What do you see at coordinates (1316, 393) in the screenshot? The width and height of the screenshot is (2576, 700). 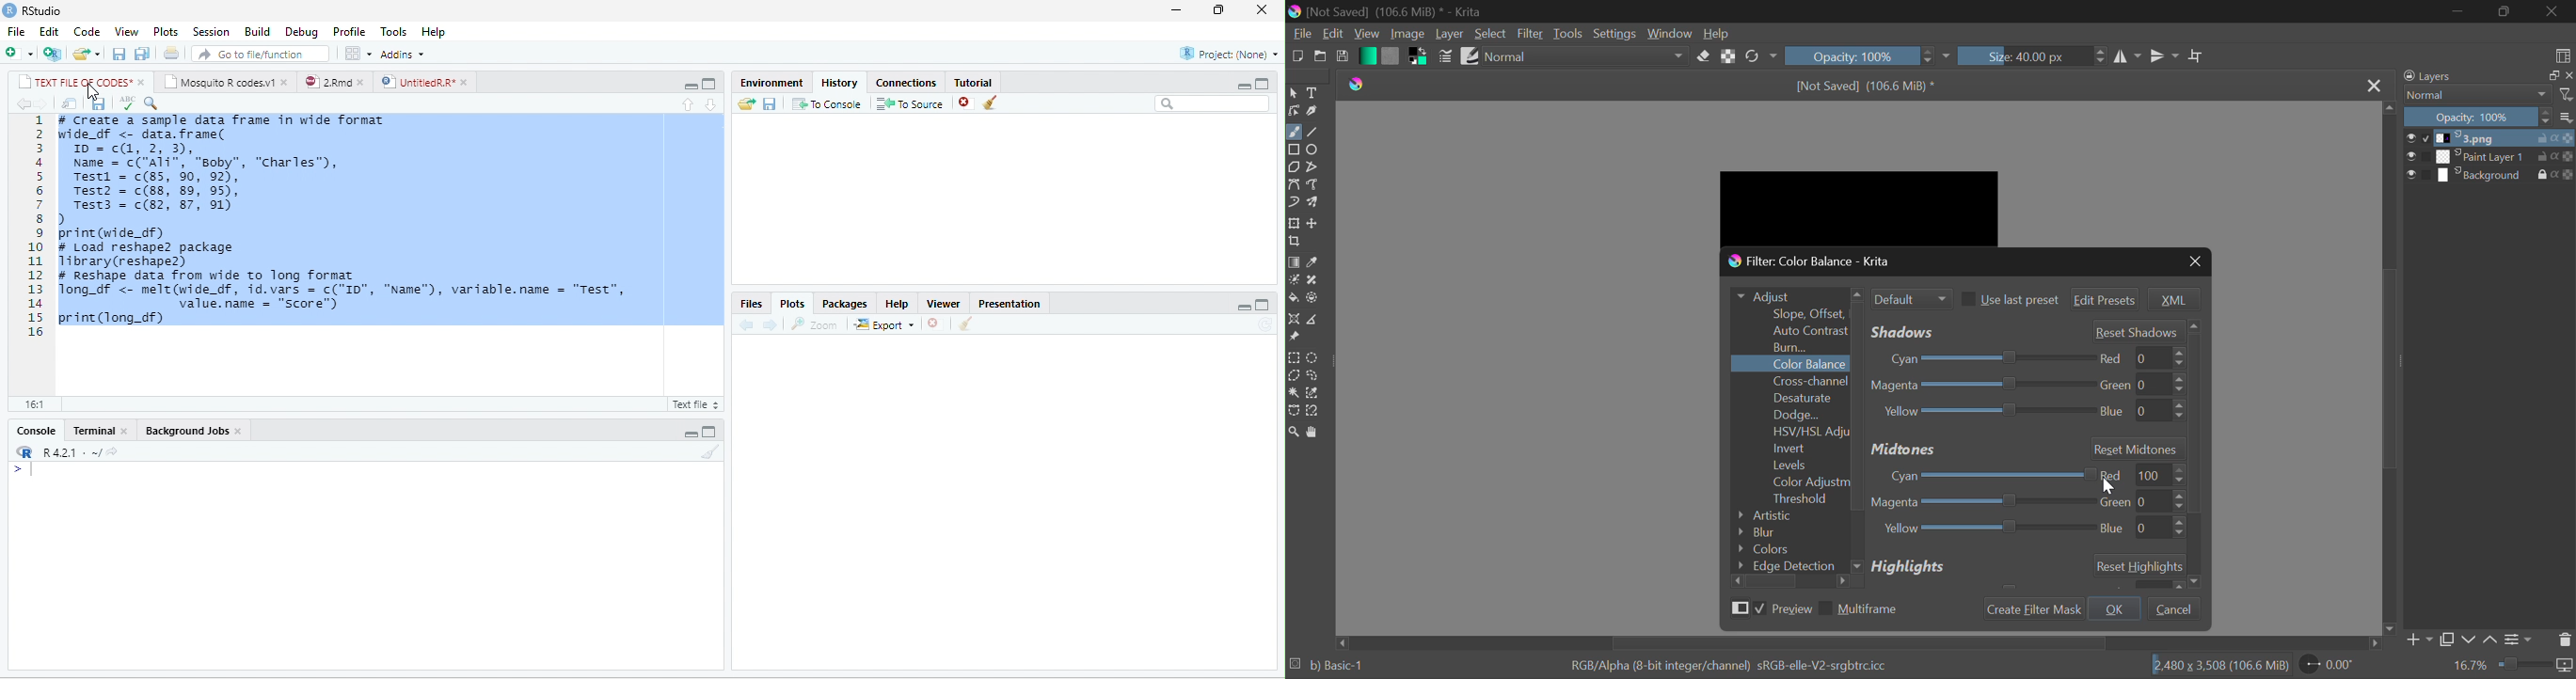 I see `Similar Color Selector` at bounding box center [1316, 393].